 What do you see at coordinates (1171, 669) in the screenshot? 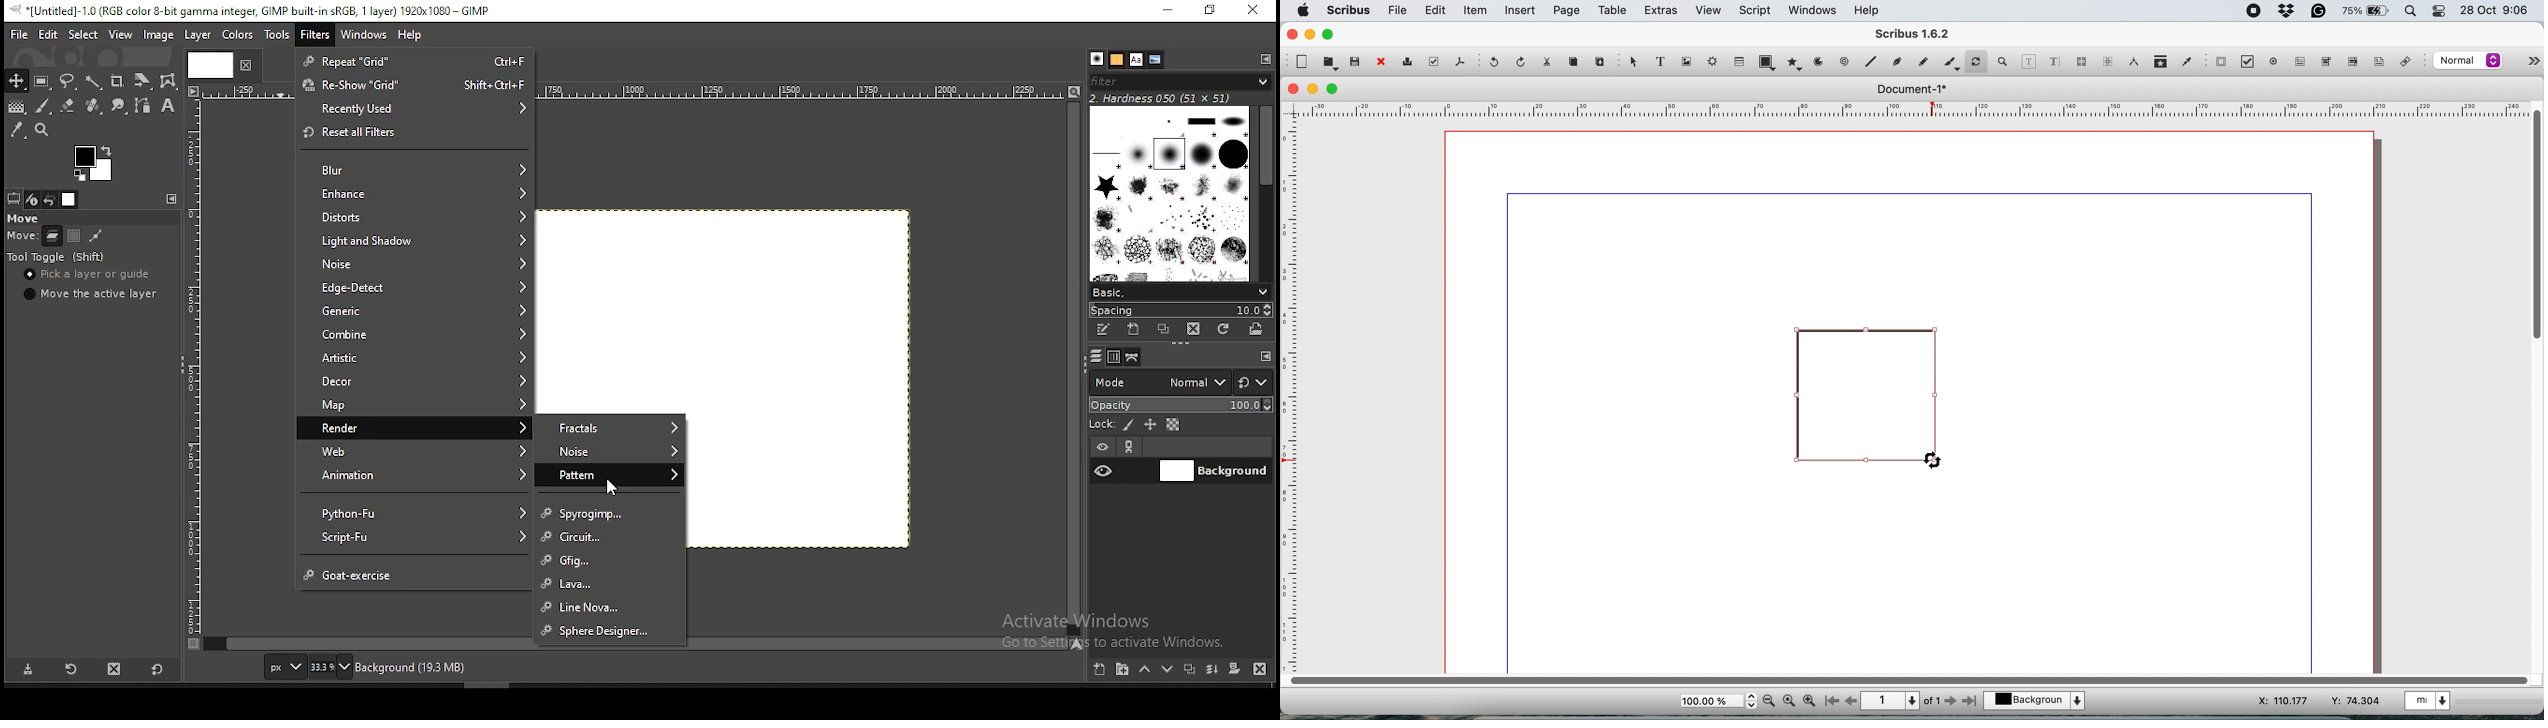
I see `move layer on step down` at bounding box center [1171, 669].